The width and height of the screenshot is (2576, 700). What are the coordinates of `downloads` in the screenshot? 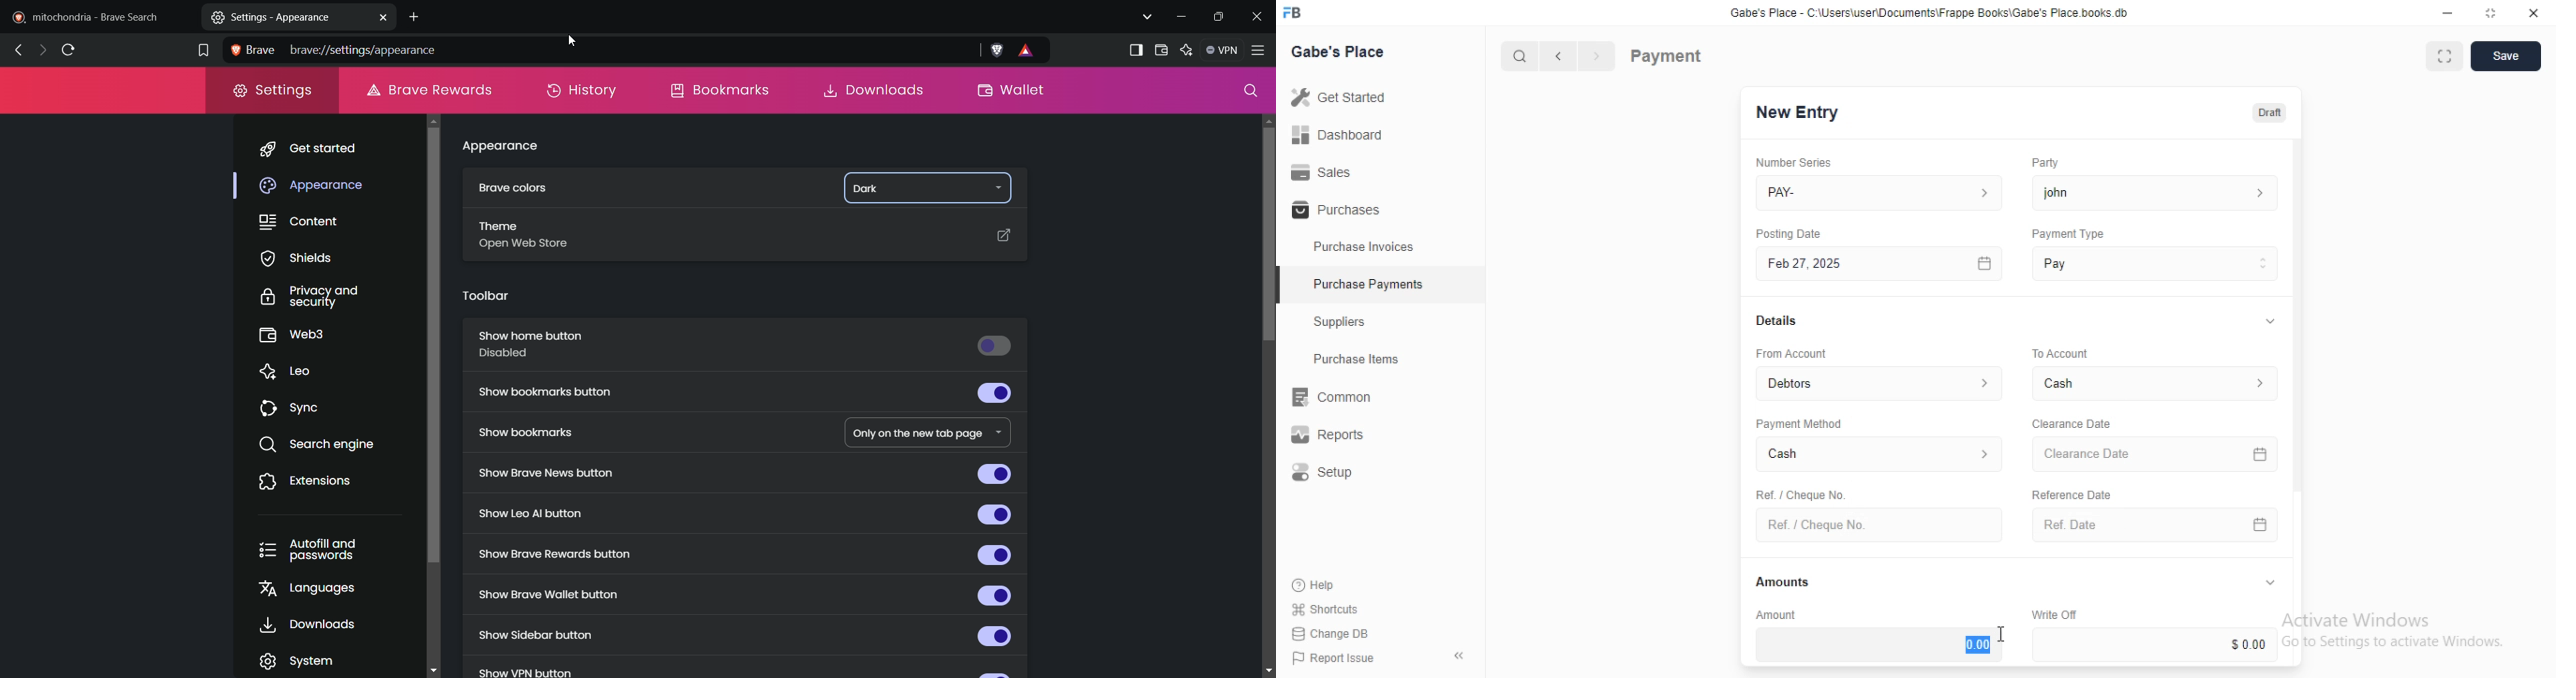 It's located at (878, 89).